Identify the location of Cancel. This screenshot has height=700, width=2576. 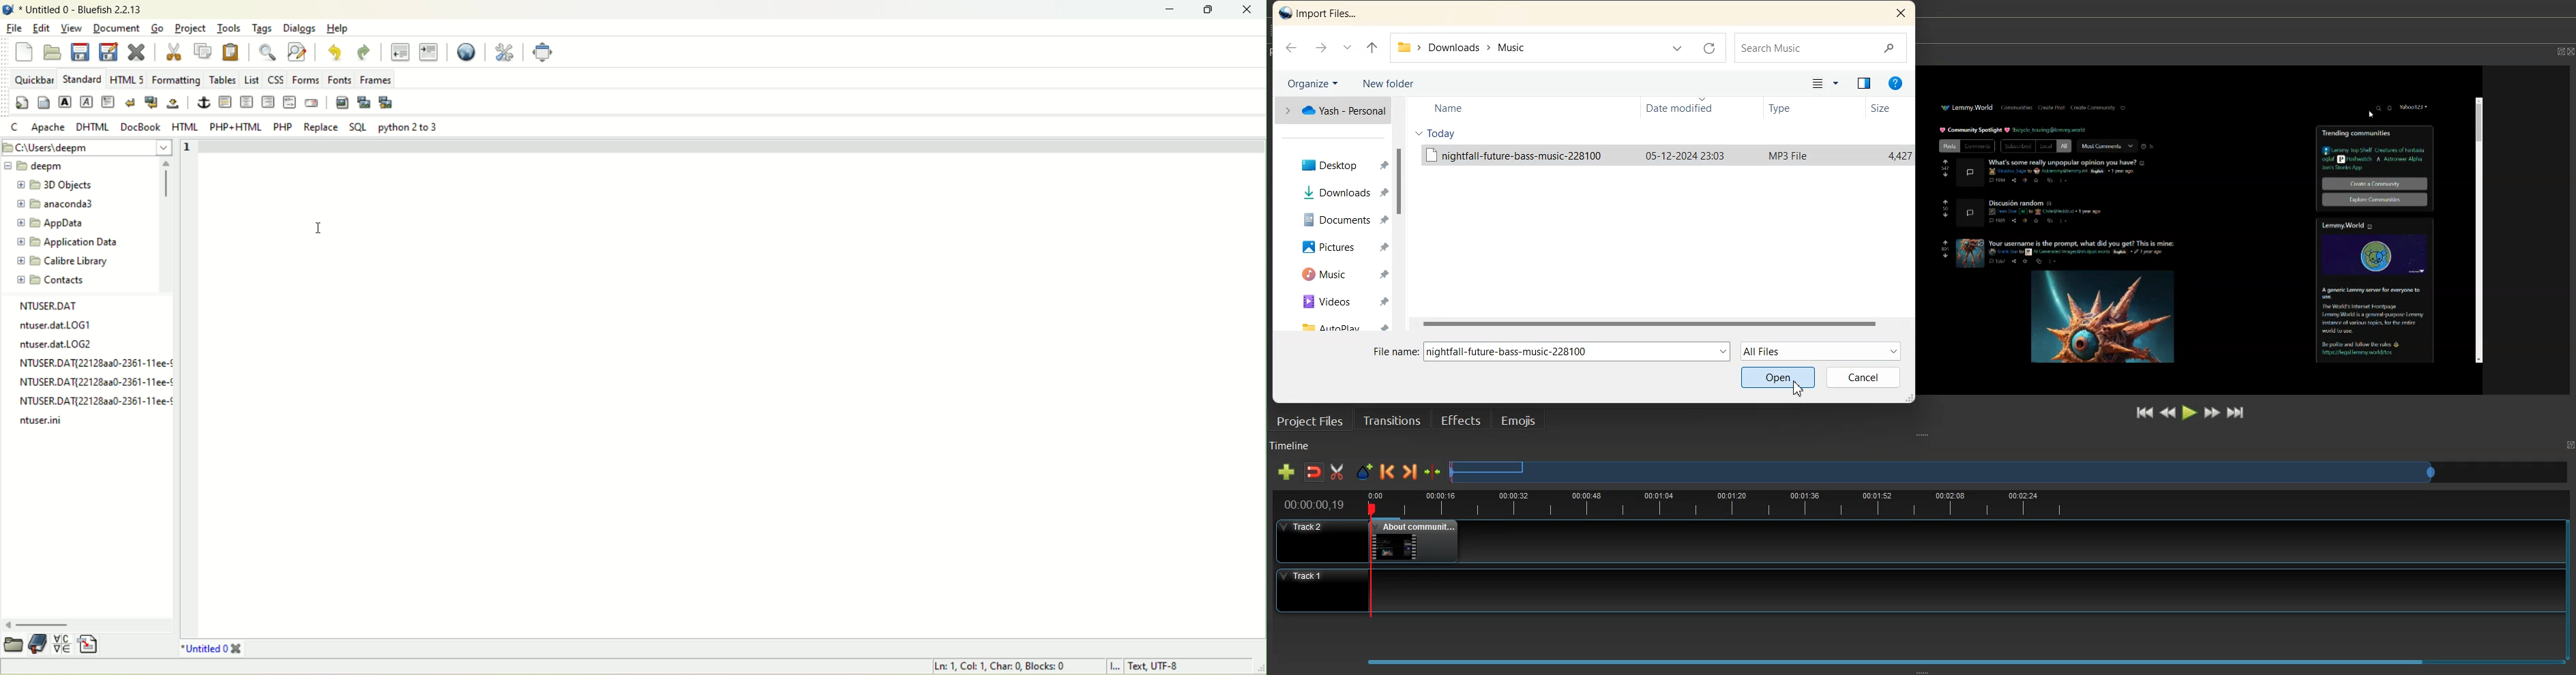
(1863, 378).